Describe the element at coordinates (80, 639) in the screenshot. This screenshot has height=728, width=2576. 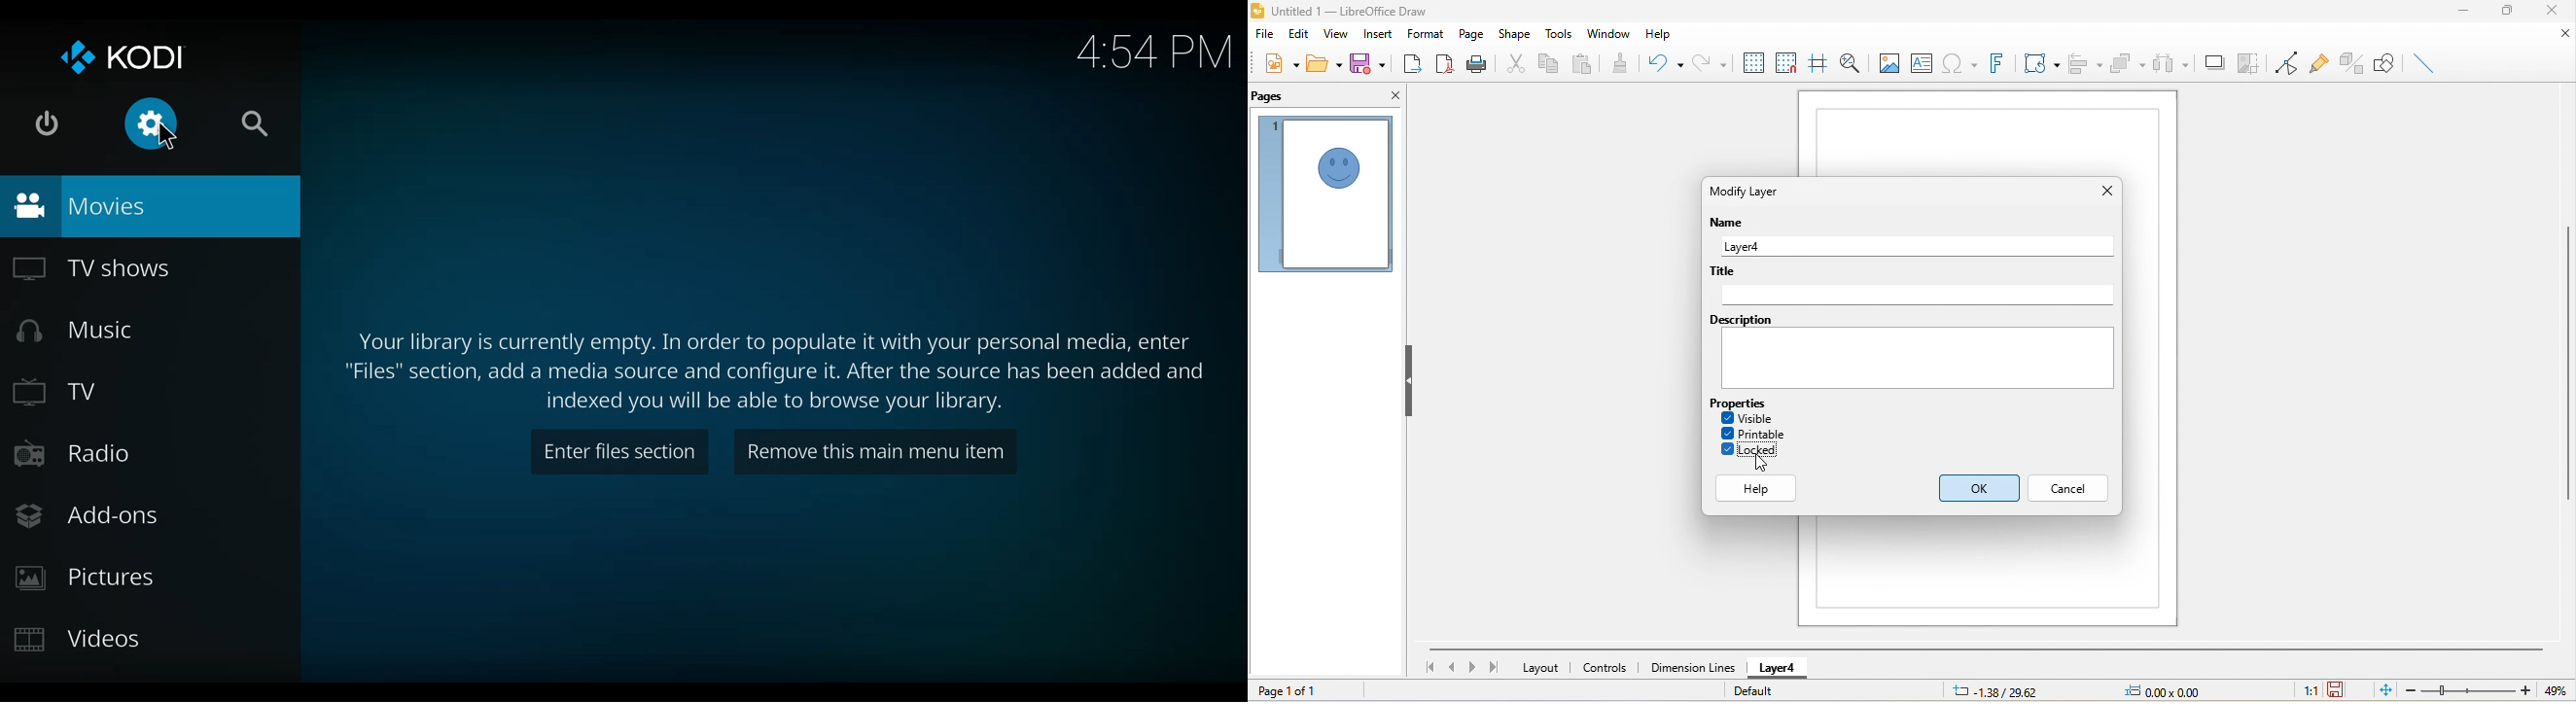
I see `Videos` at that location.